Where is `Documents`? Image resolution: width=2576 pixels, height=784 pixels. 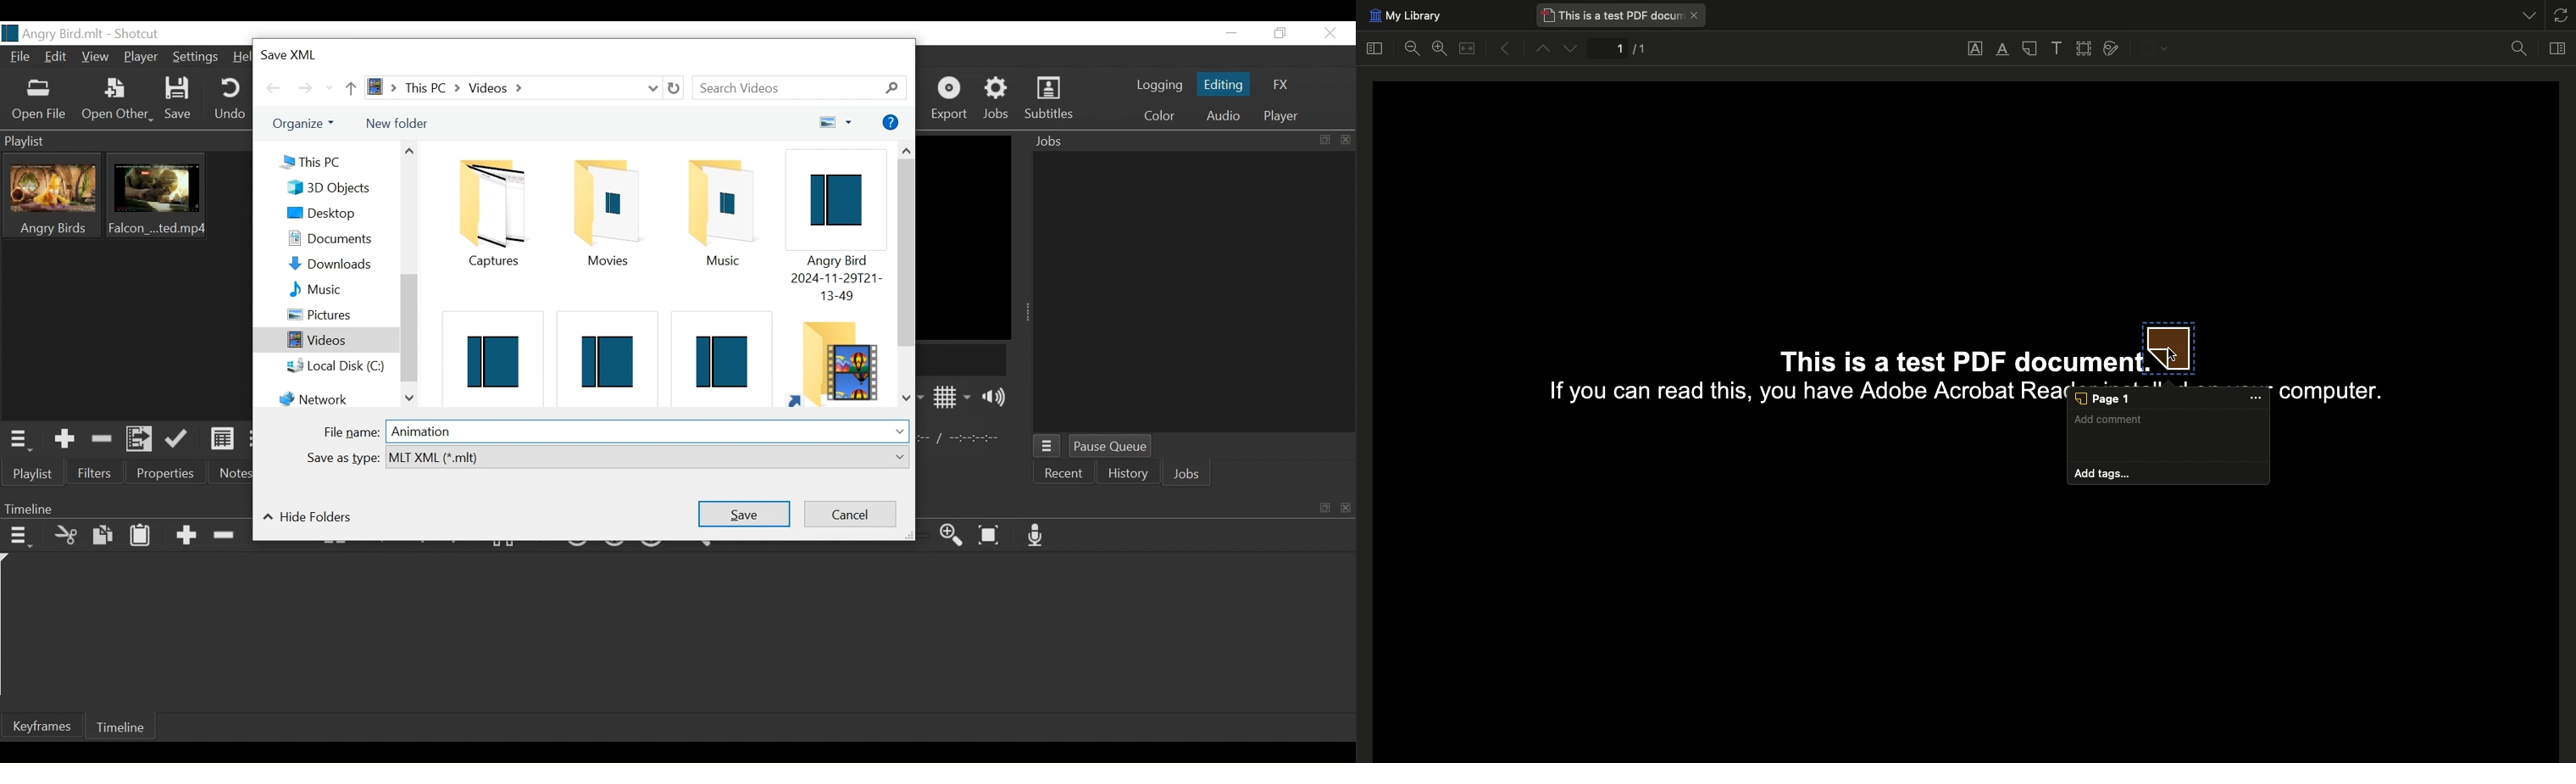 Documents is located at coordinates (337, 237).